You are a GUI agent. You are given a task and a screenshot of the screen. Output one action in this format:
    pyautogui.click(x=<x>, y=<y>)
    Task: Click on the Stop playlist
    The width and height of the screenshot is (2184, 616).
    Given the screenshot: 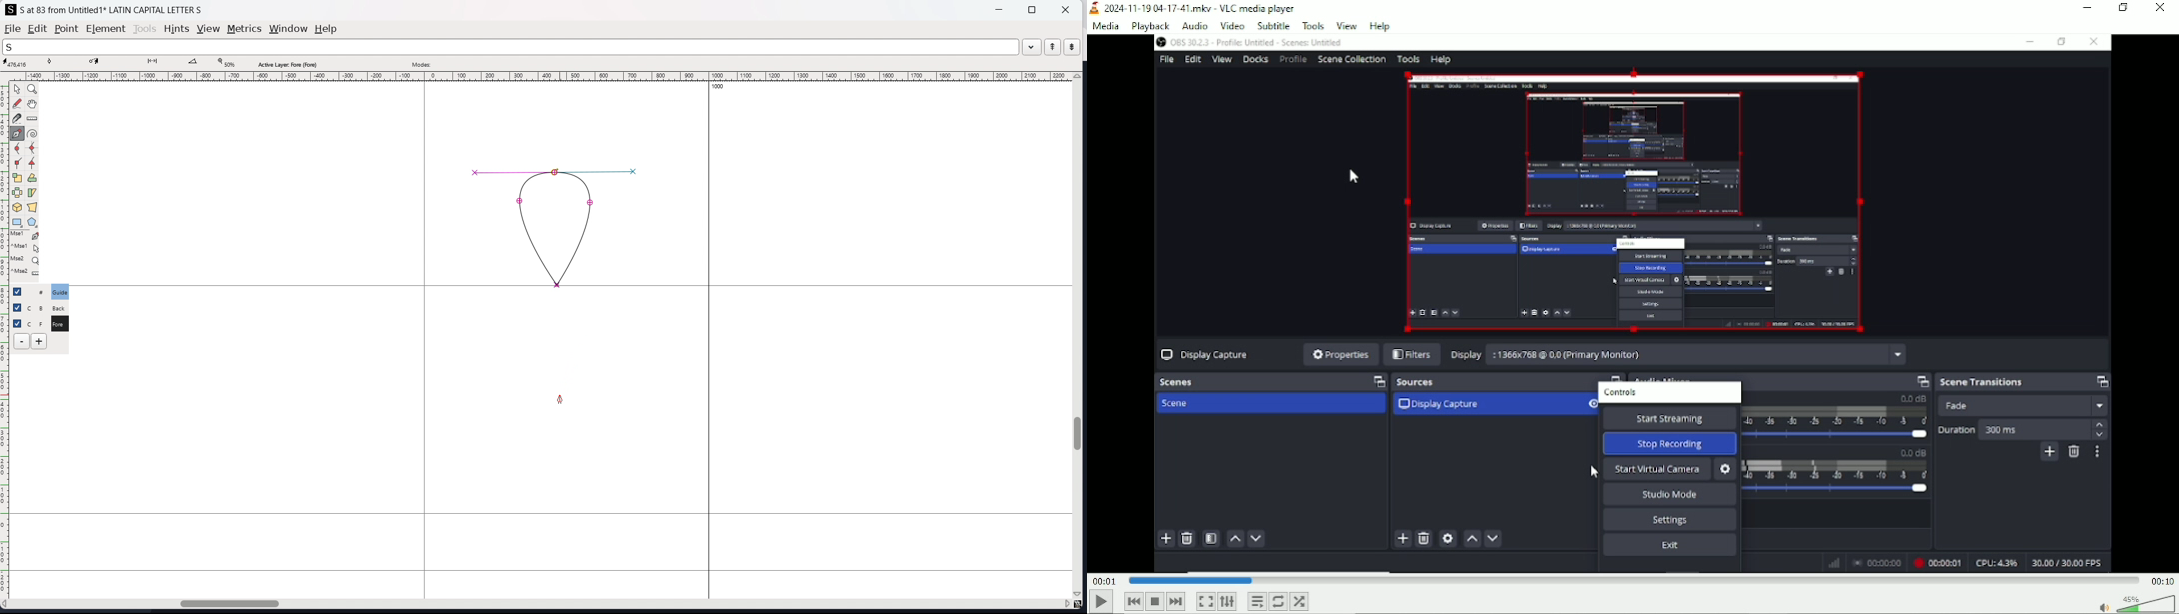 What is the action you would take?
    pyautogui.click(x=1157, y=602)
    